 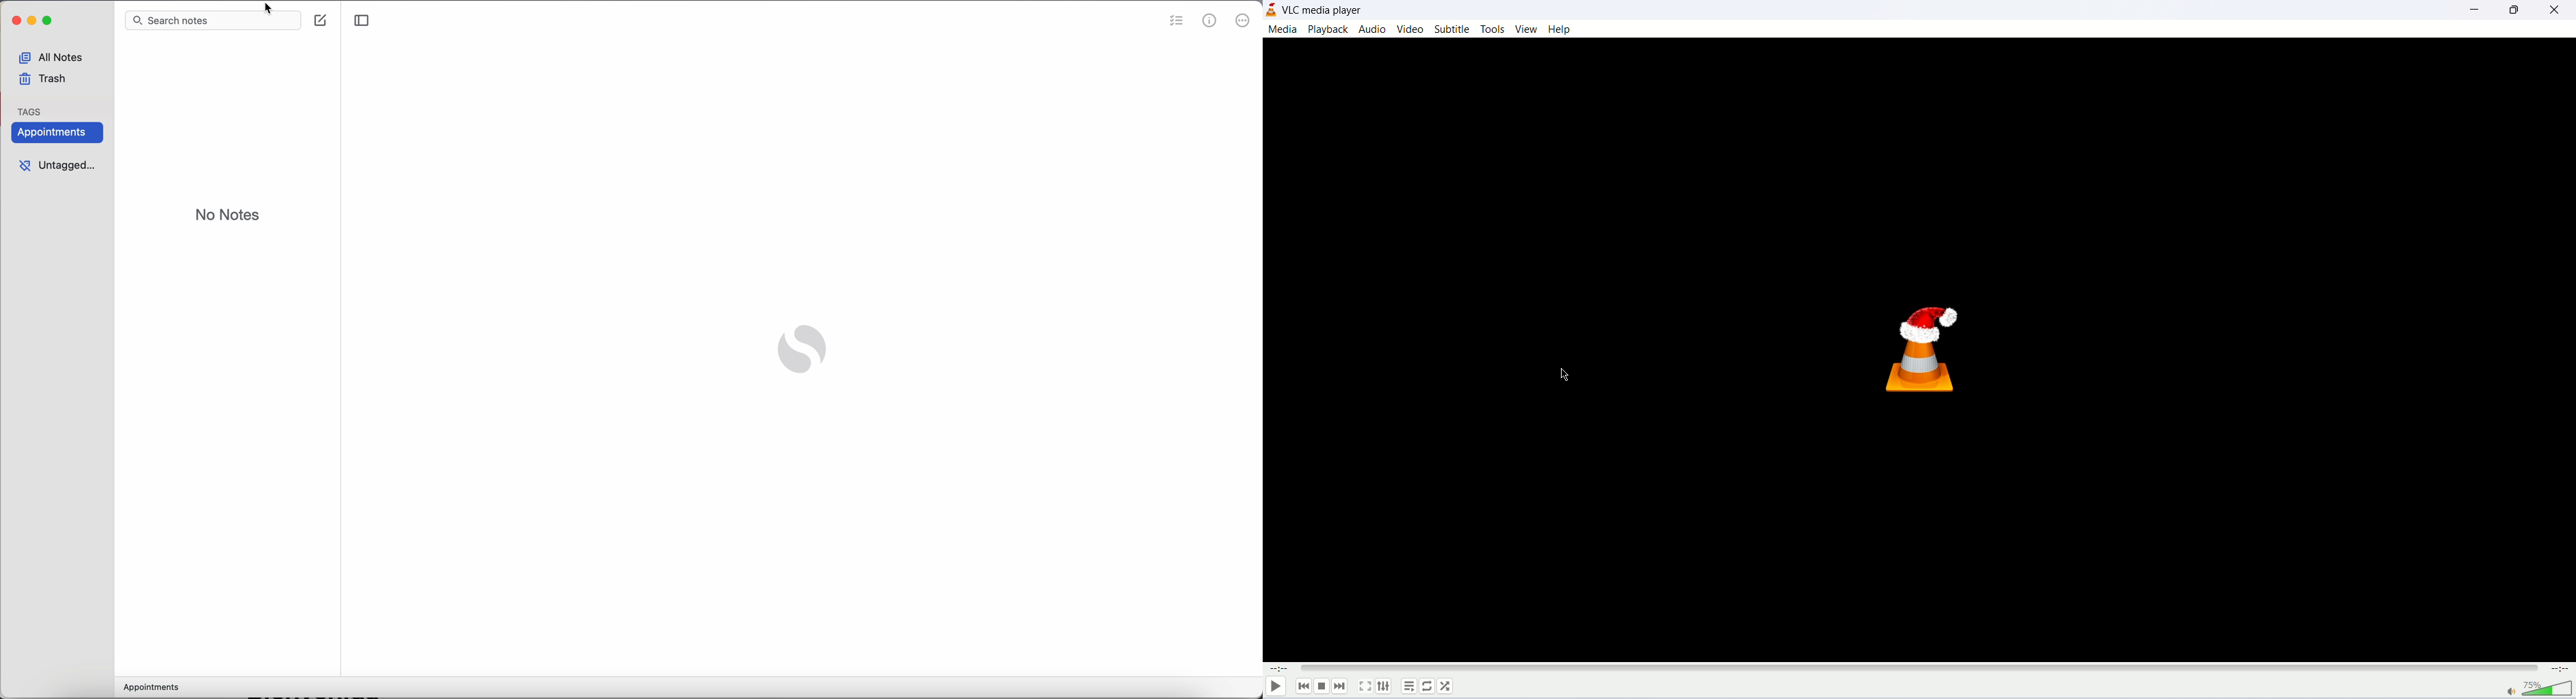 I want to click on untagged, so click(x=55, y=167).